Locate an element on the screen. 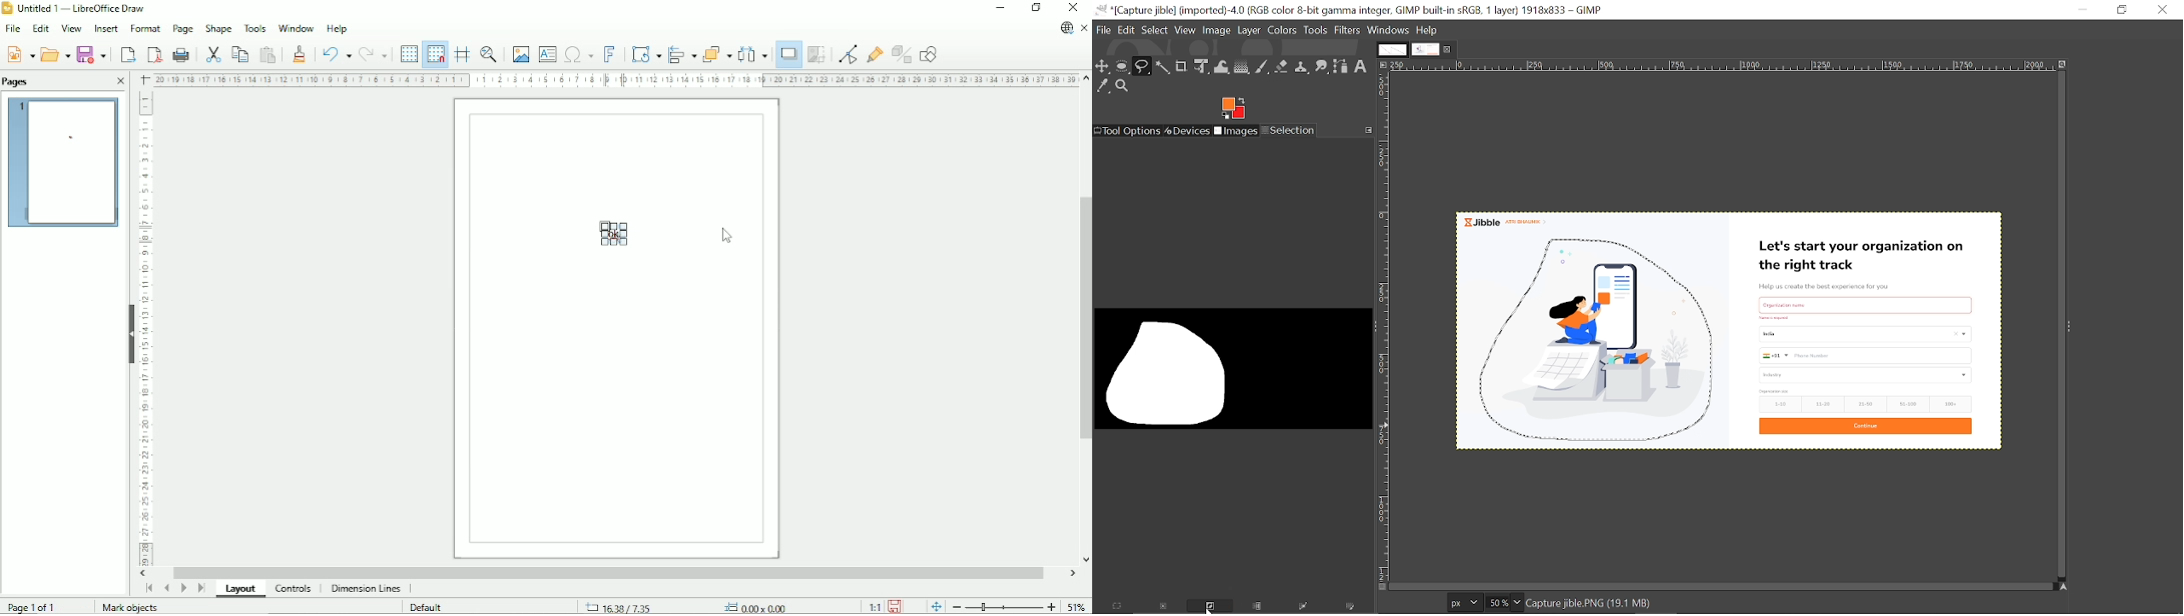 The image size is (2184, 616). Insert fontwork text is located at coordinates (609, 53).